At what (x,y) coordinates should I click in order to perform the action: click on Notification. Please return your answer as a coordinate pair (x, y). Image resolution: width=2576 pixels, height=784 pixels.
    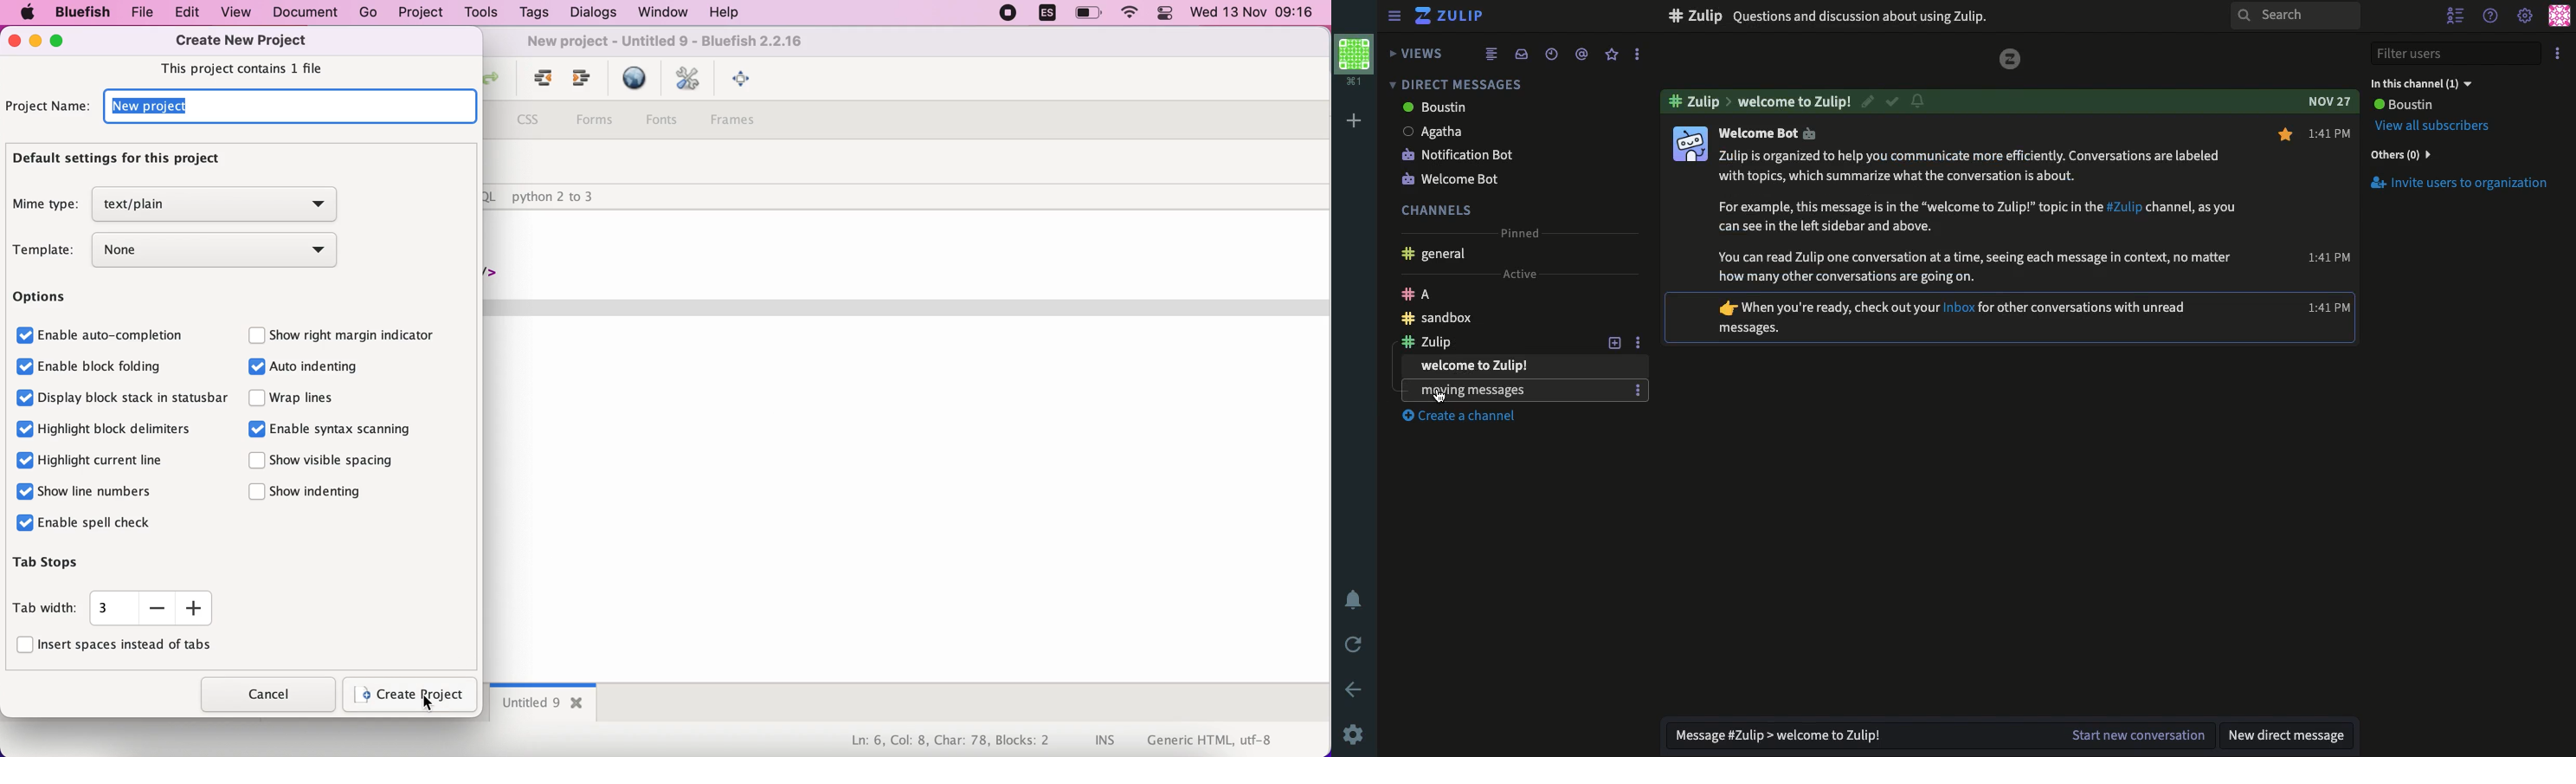
    Looking at the image, I should click on (1918, 100).